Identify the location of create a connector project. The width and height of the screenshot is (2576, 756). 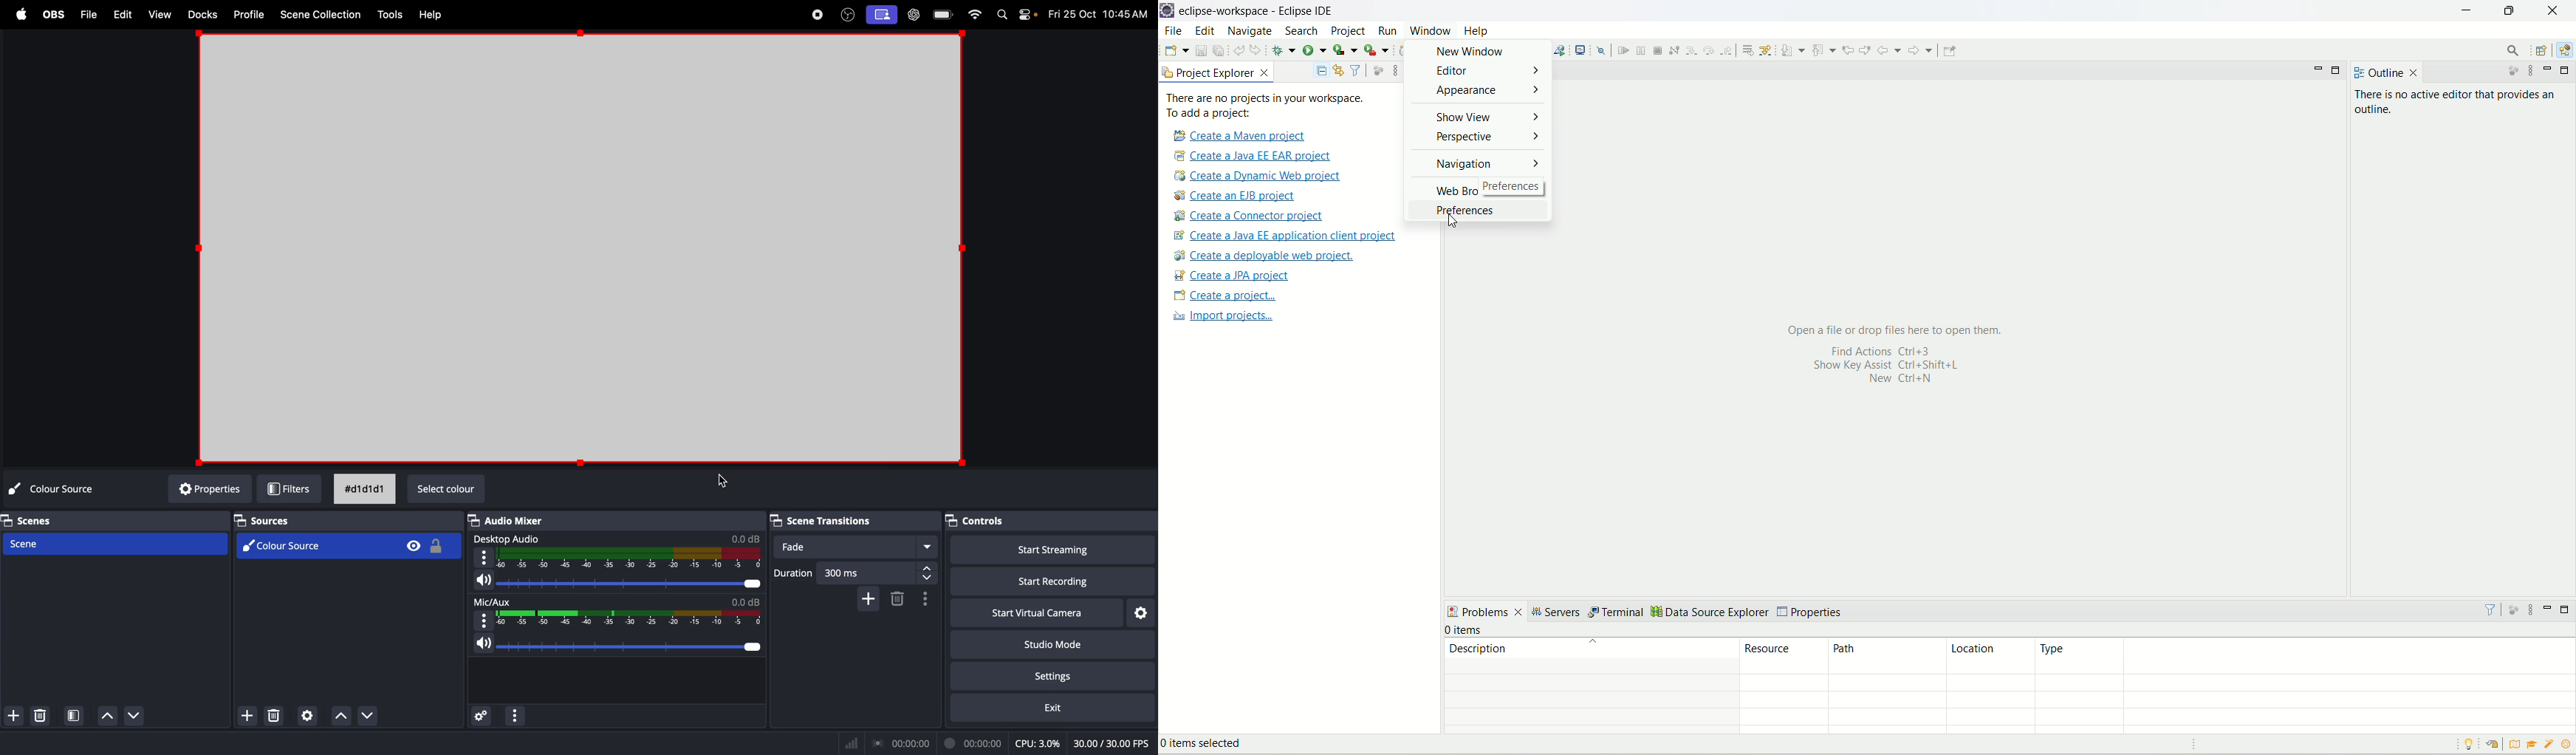
(1251, 216).